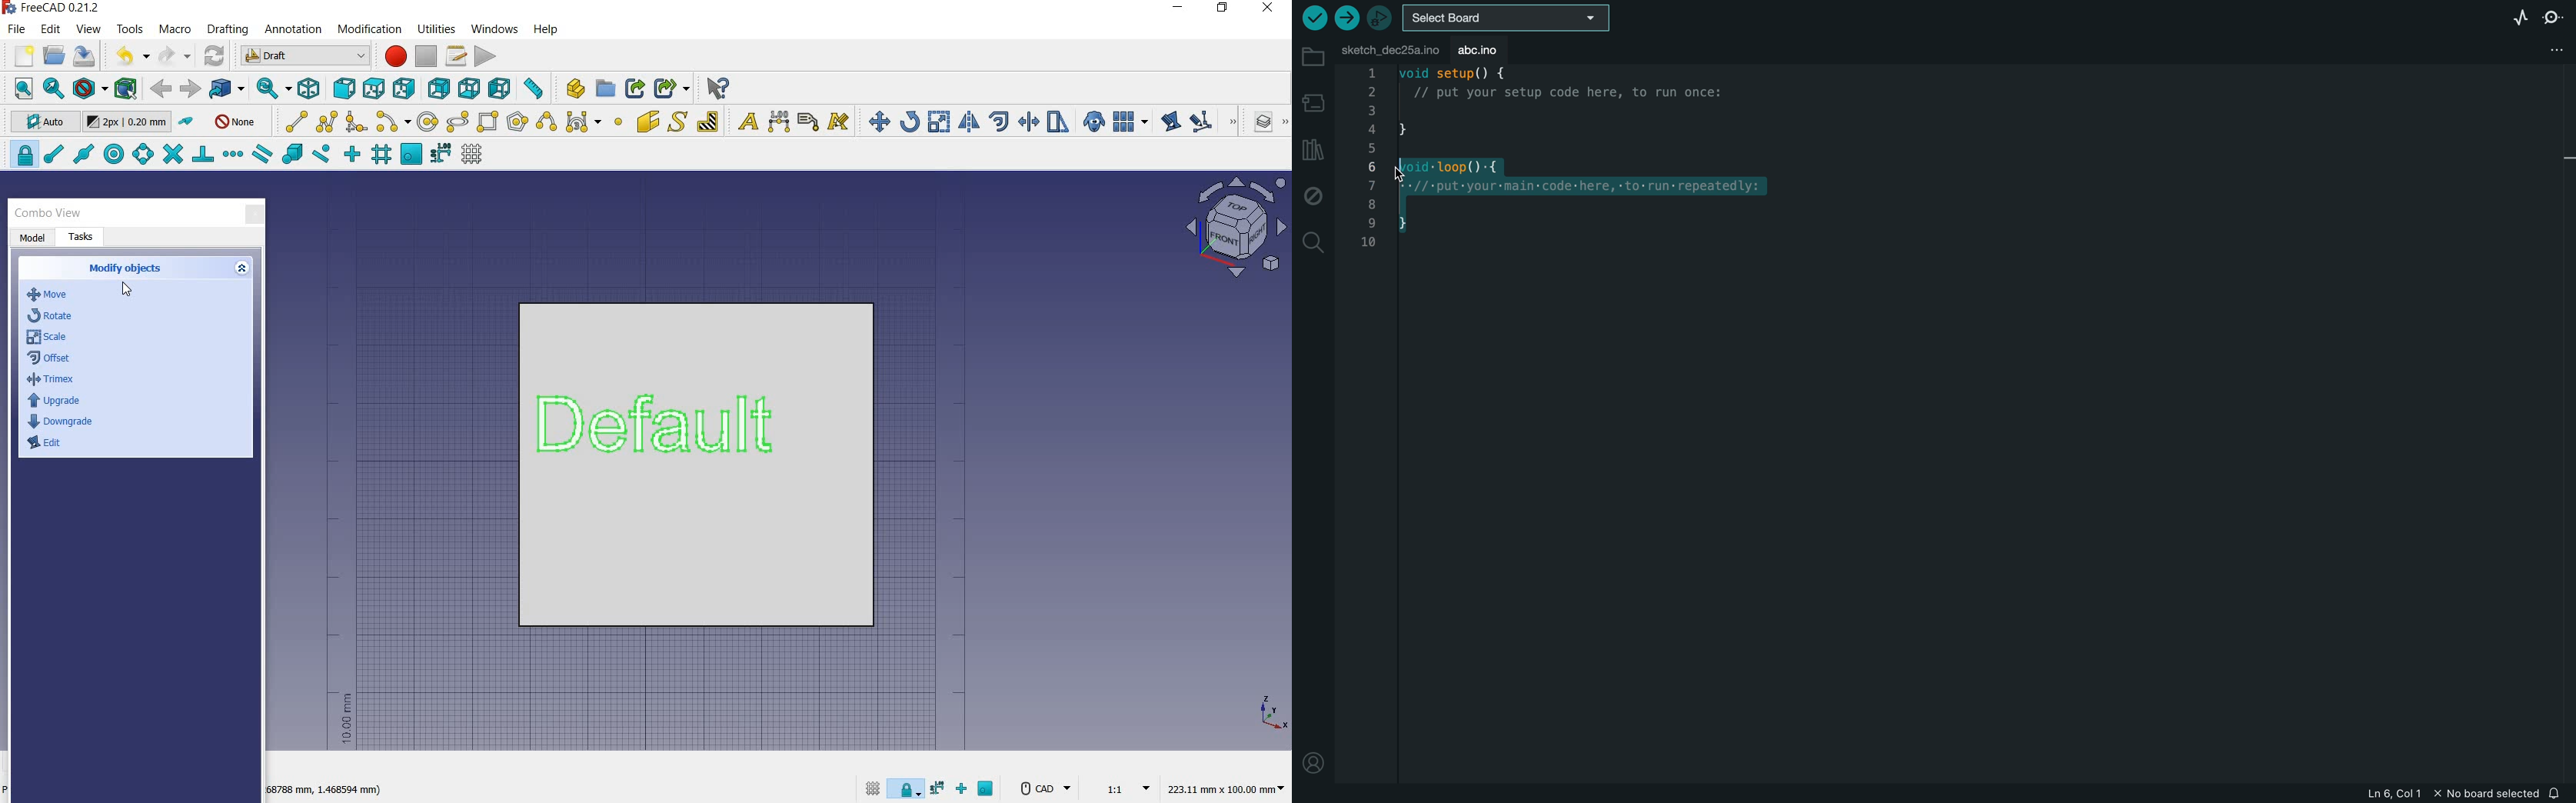  Describe the element at coordinates (1179, 9) in the screenshot. I see `minimize` at that location.